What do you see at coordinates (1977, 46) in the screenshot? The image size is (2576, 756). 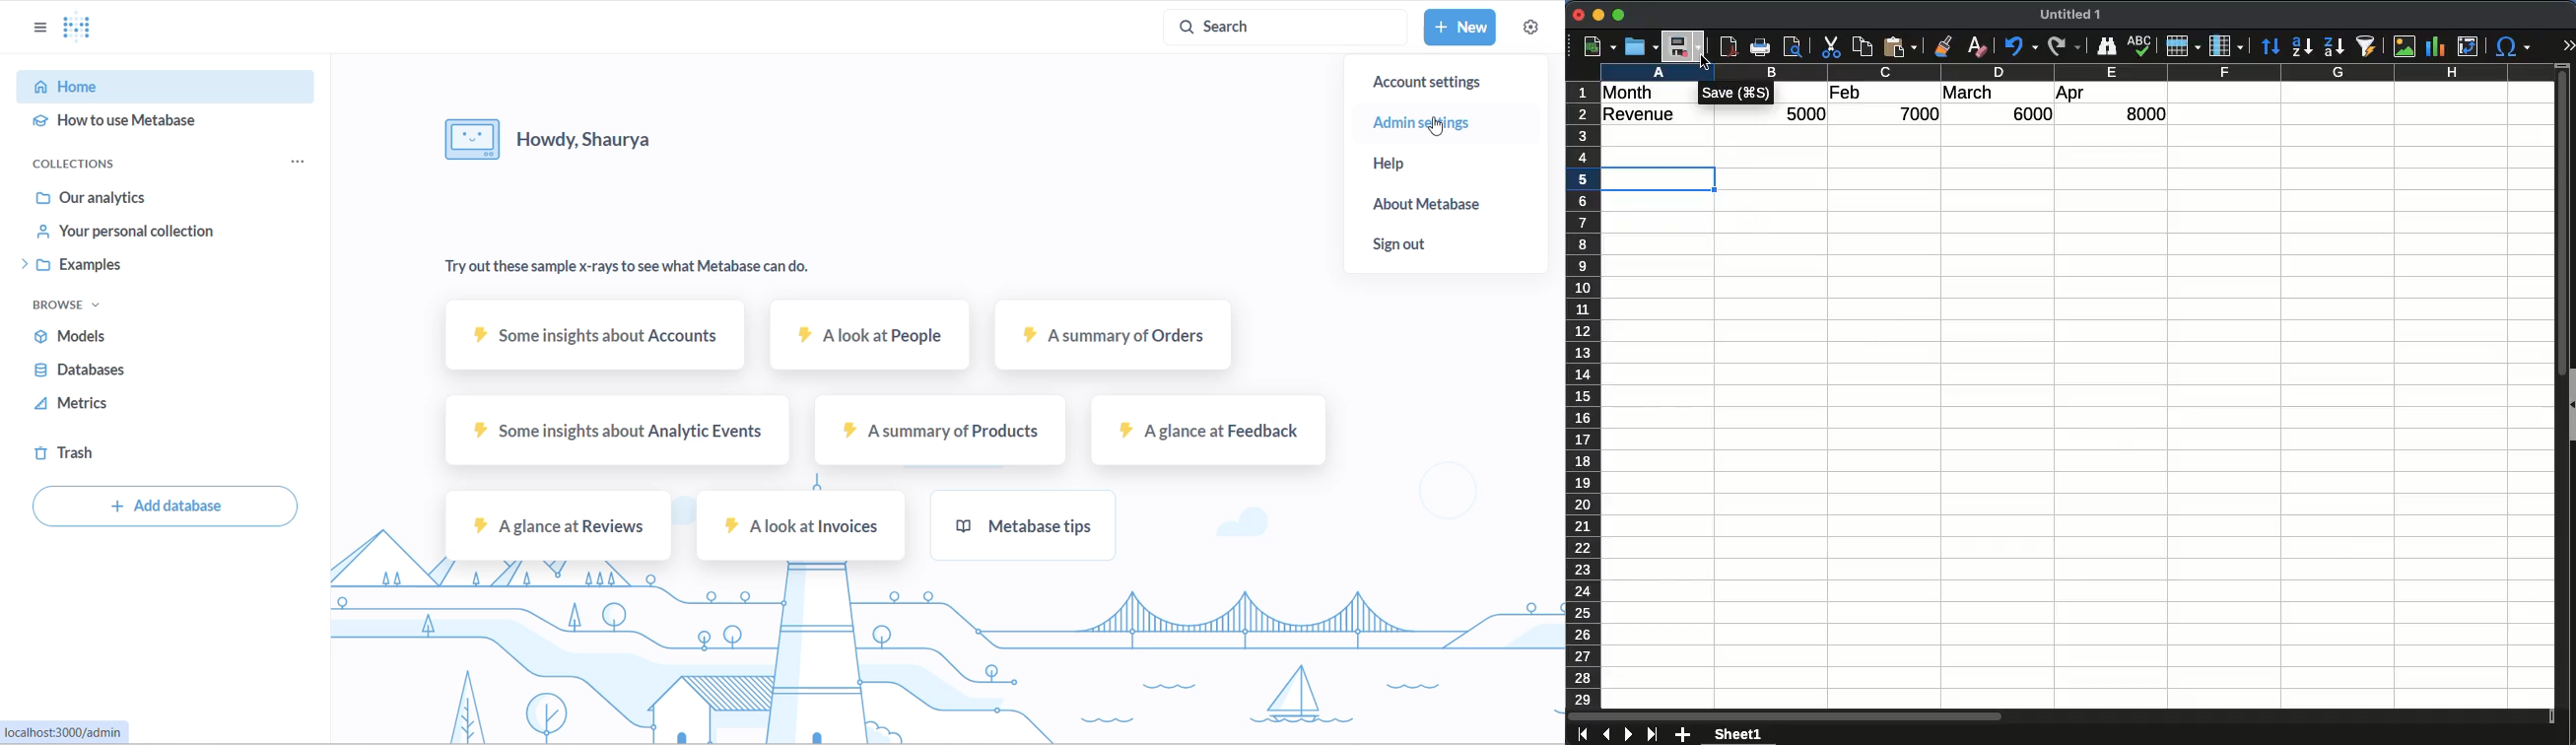 I see `clear formatting` at bounding box center [1977, 46].